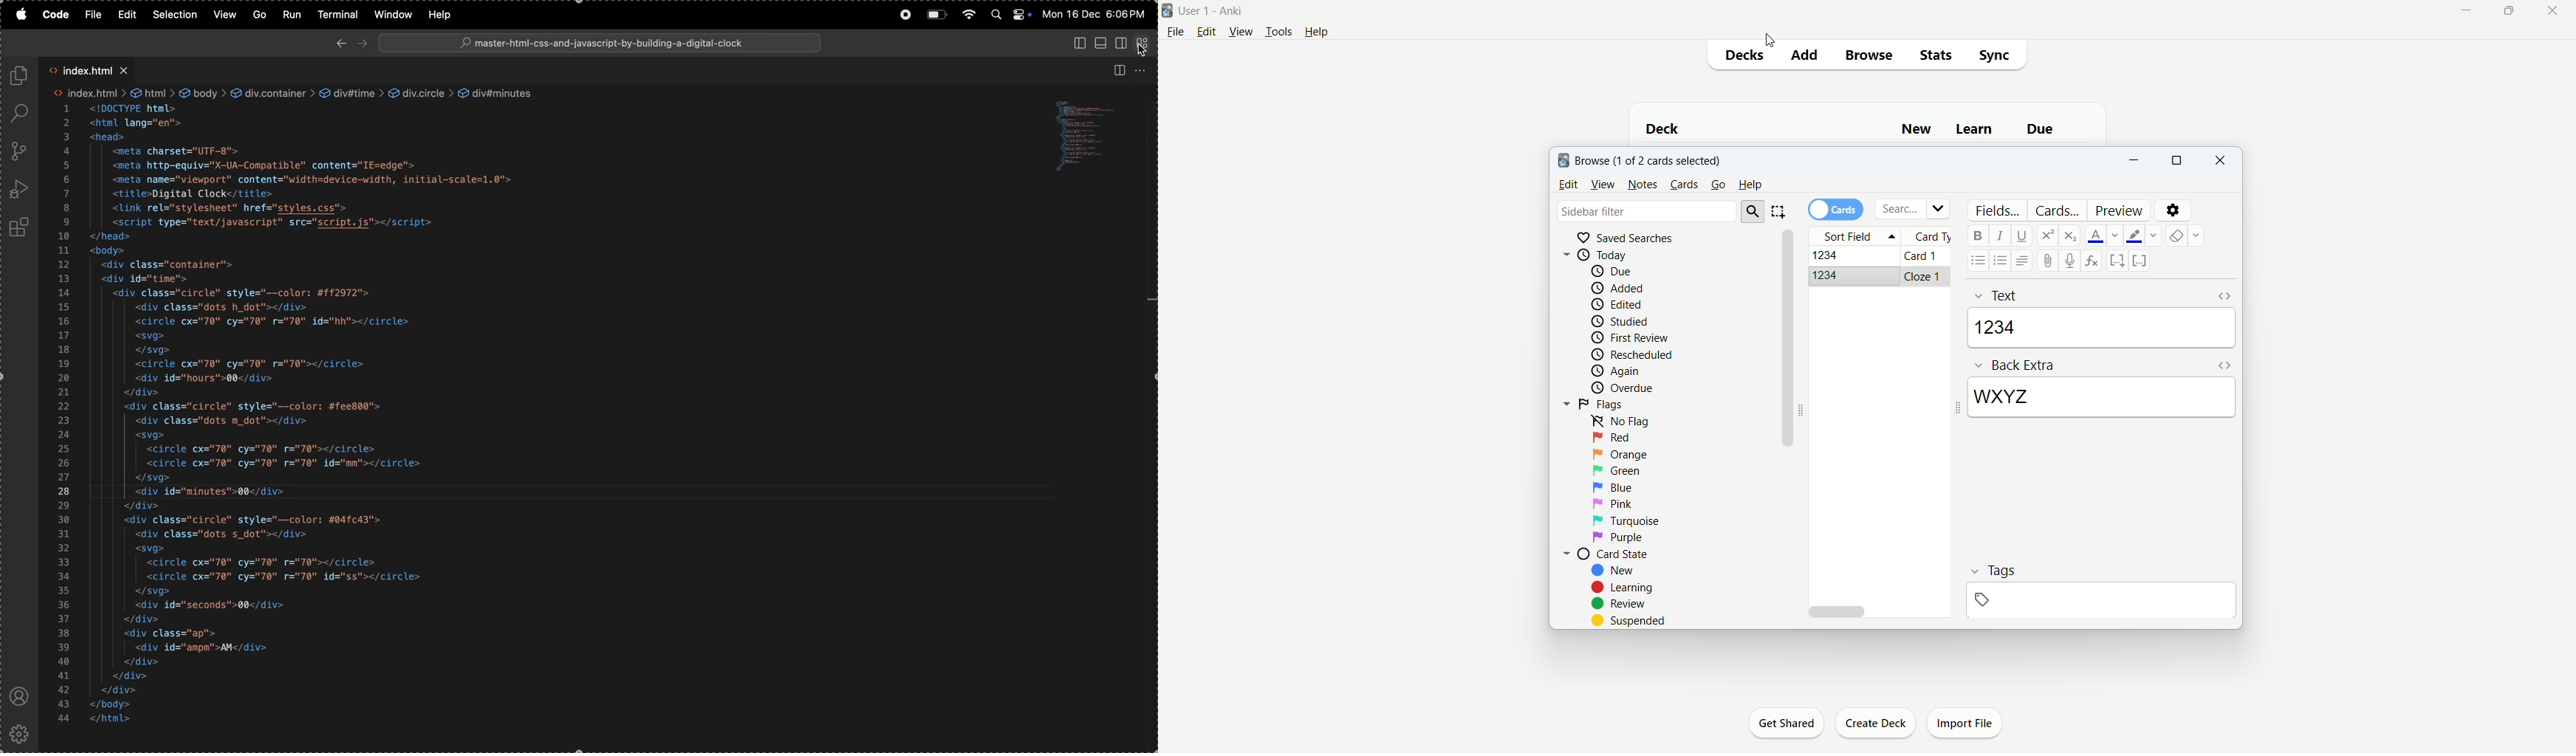 Image resolution: width=2576 pixels, height=756 pixels. I want to click on red, so click(1611, 437).